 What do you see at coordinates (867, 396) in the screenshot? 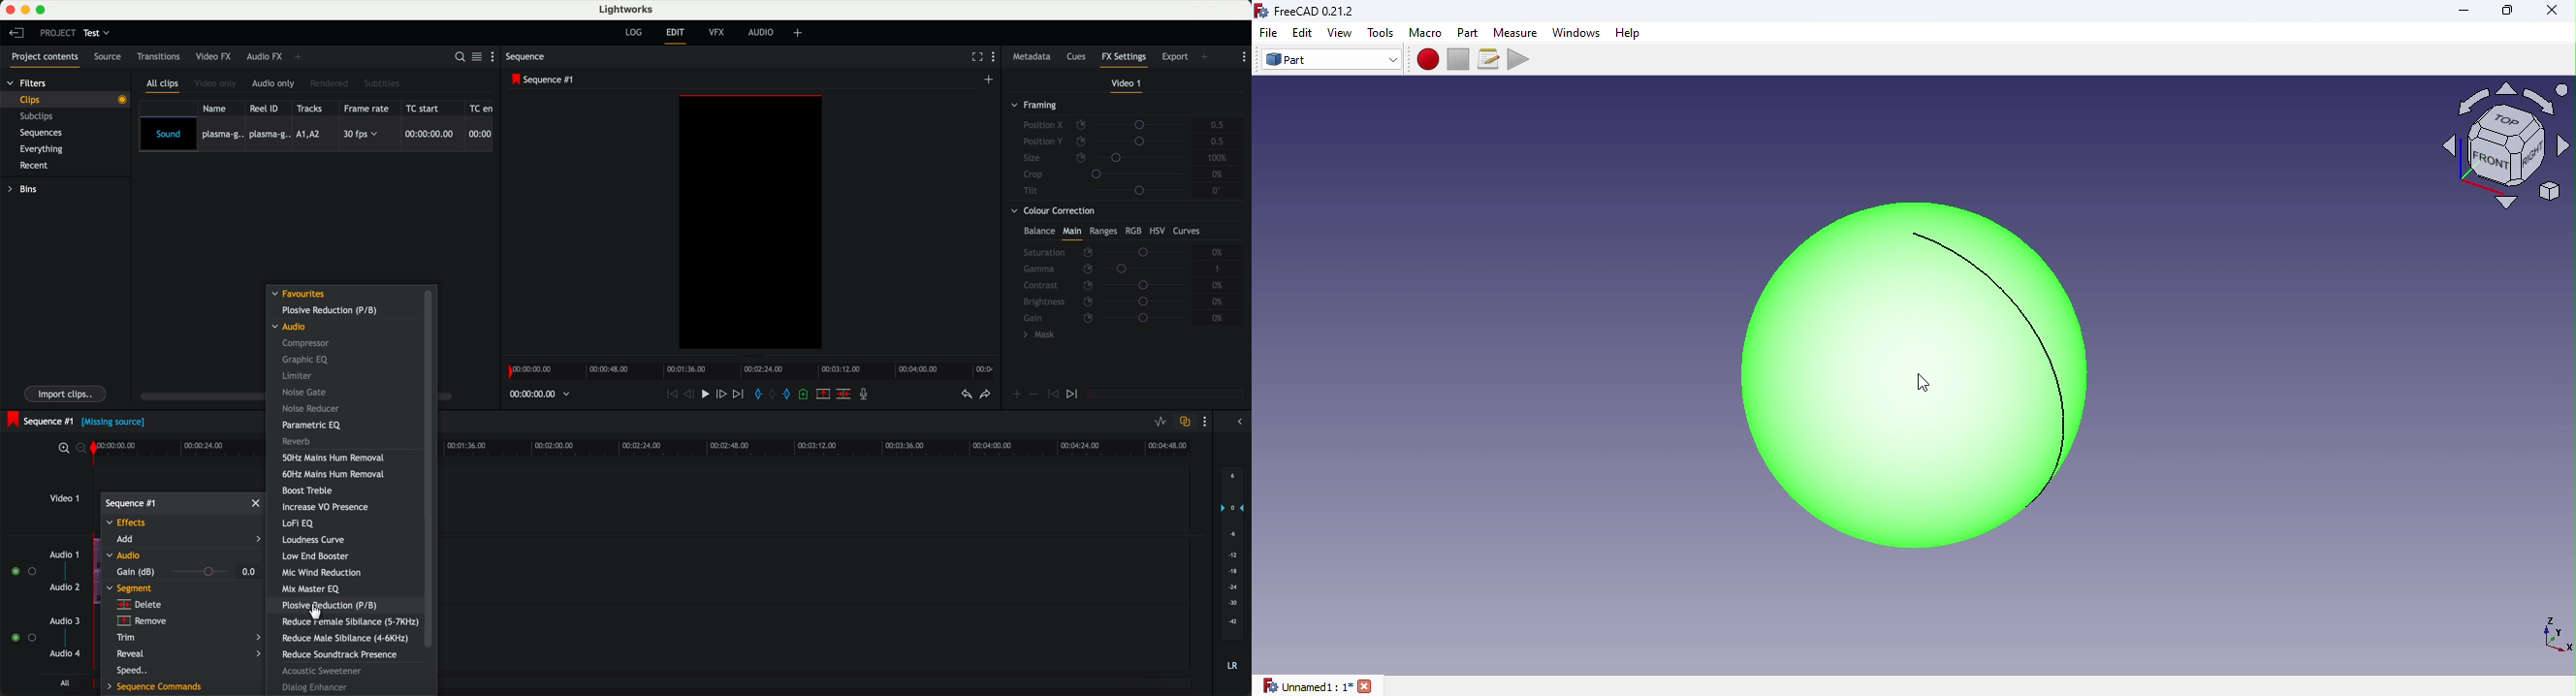
I see `record a voice over` at bounding box center [867, 396].